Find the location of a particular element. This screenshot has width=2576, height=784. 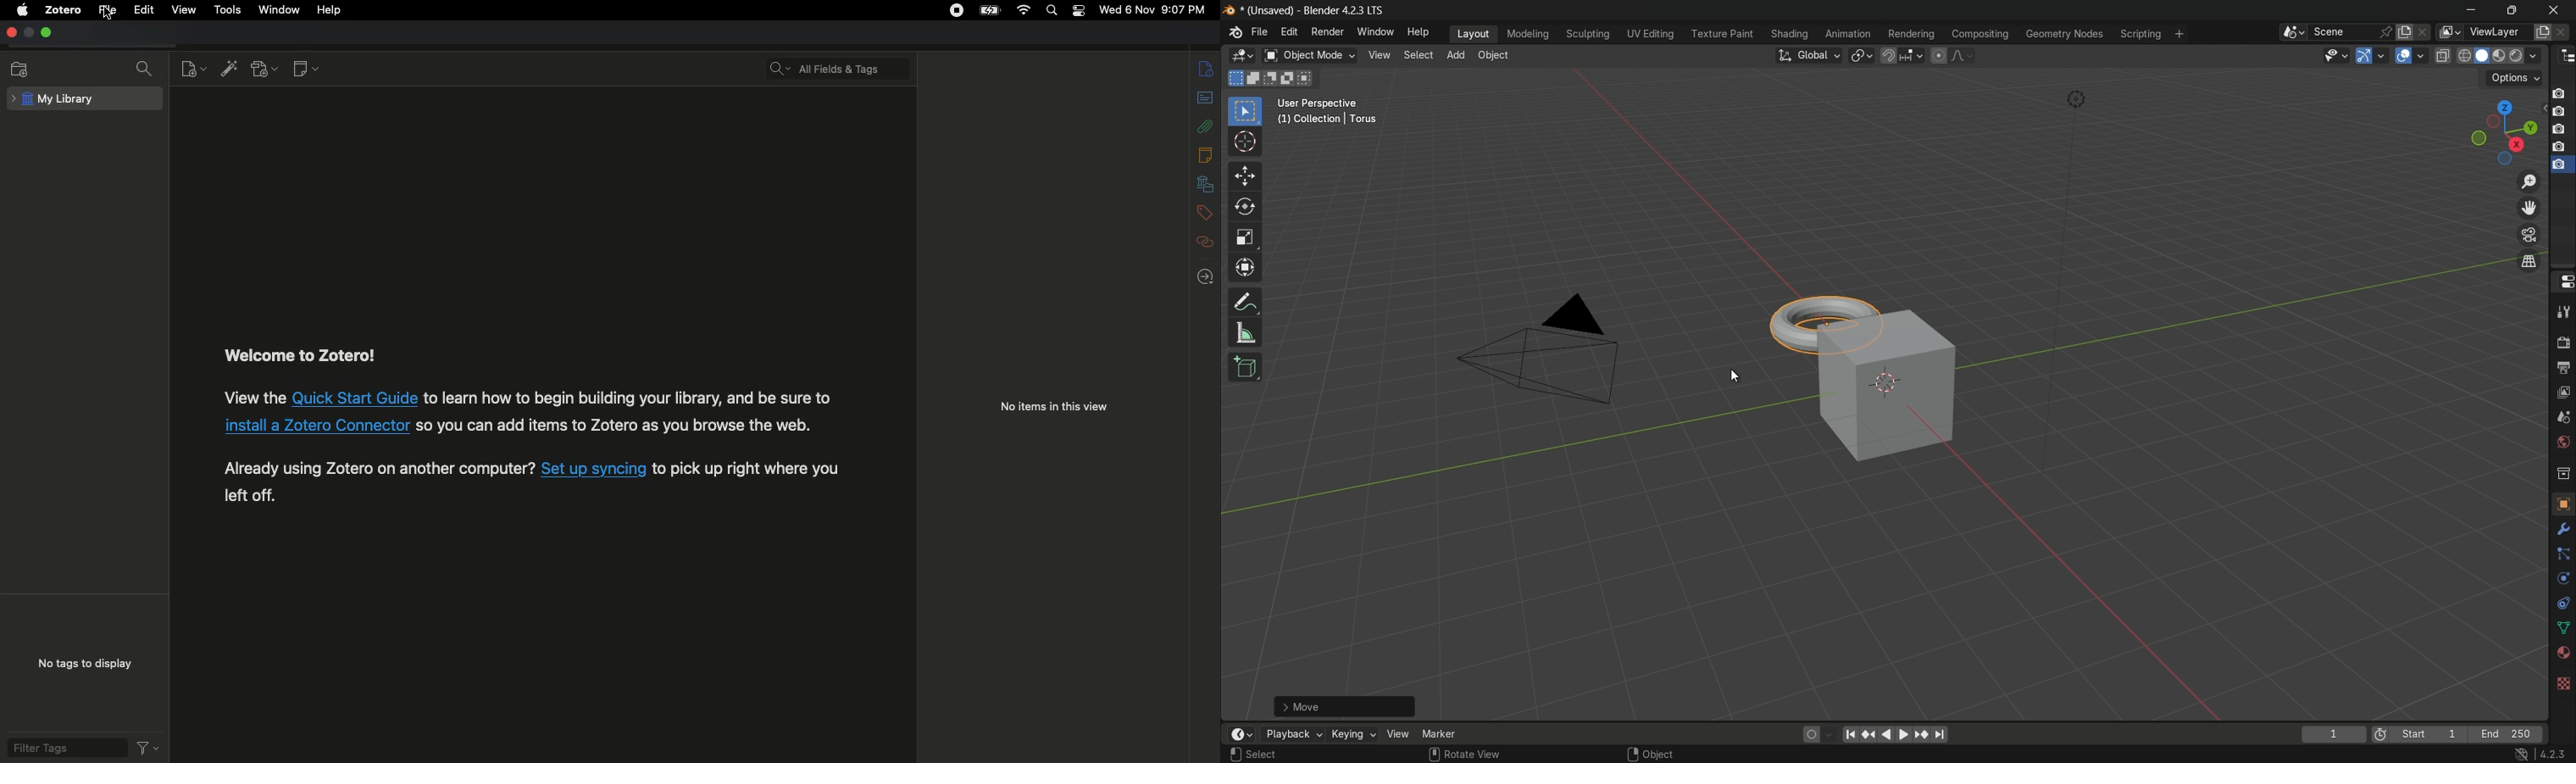

Notes is located at coordinates (1206, 154).